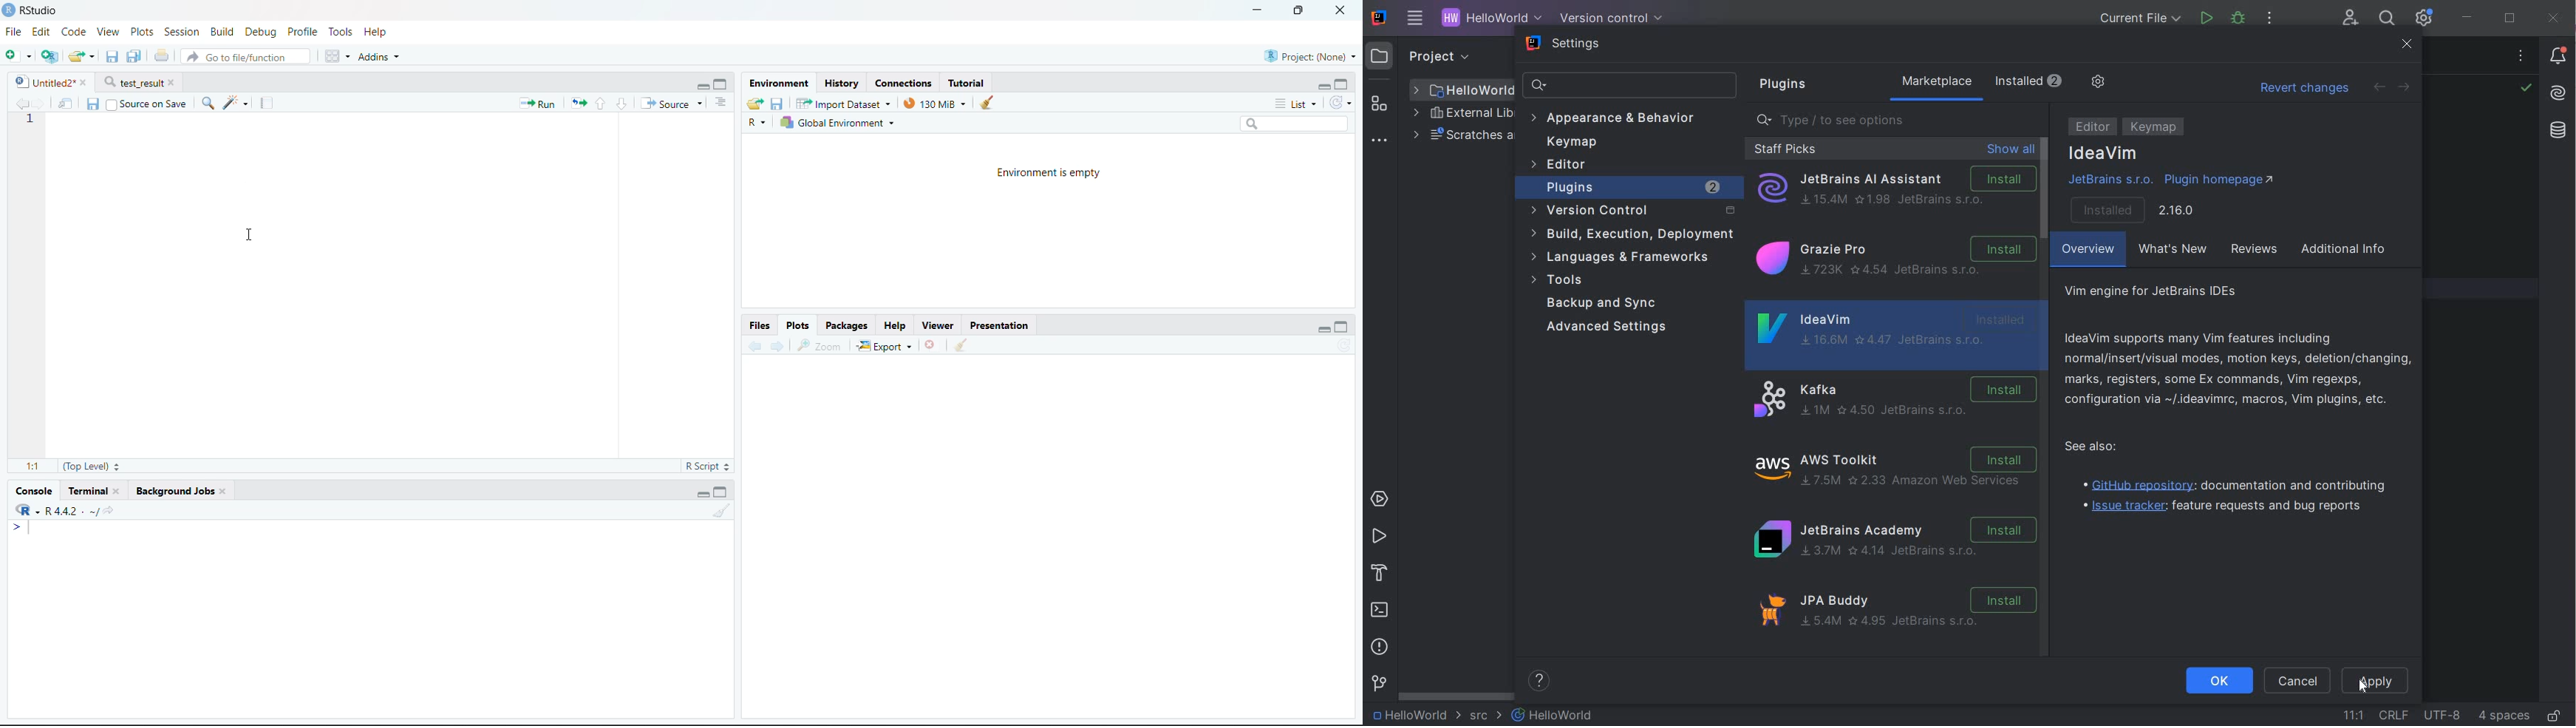  What do you see at coordinates (989, 103) in the screenshot?
I see `Clear console (Ctrl +L)` at bounding box center [989, 103].